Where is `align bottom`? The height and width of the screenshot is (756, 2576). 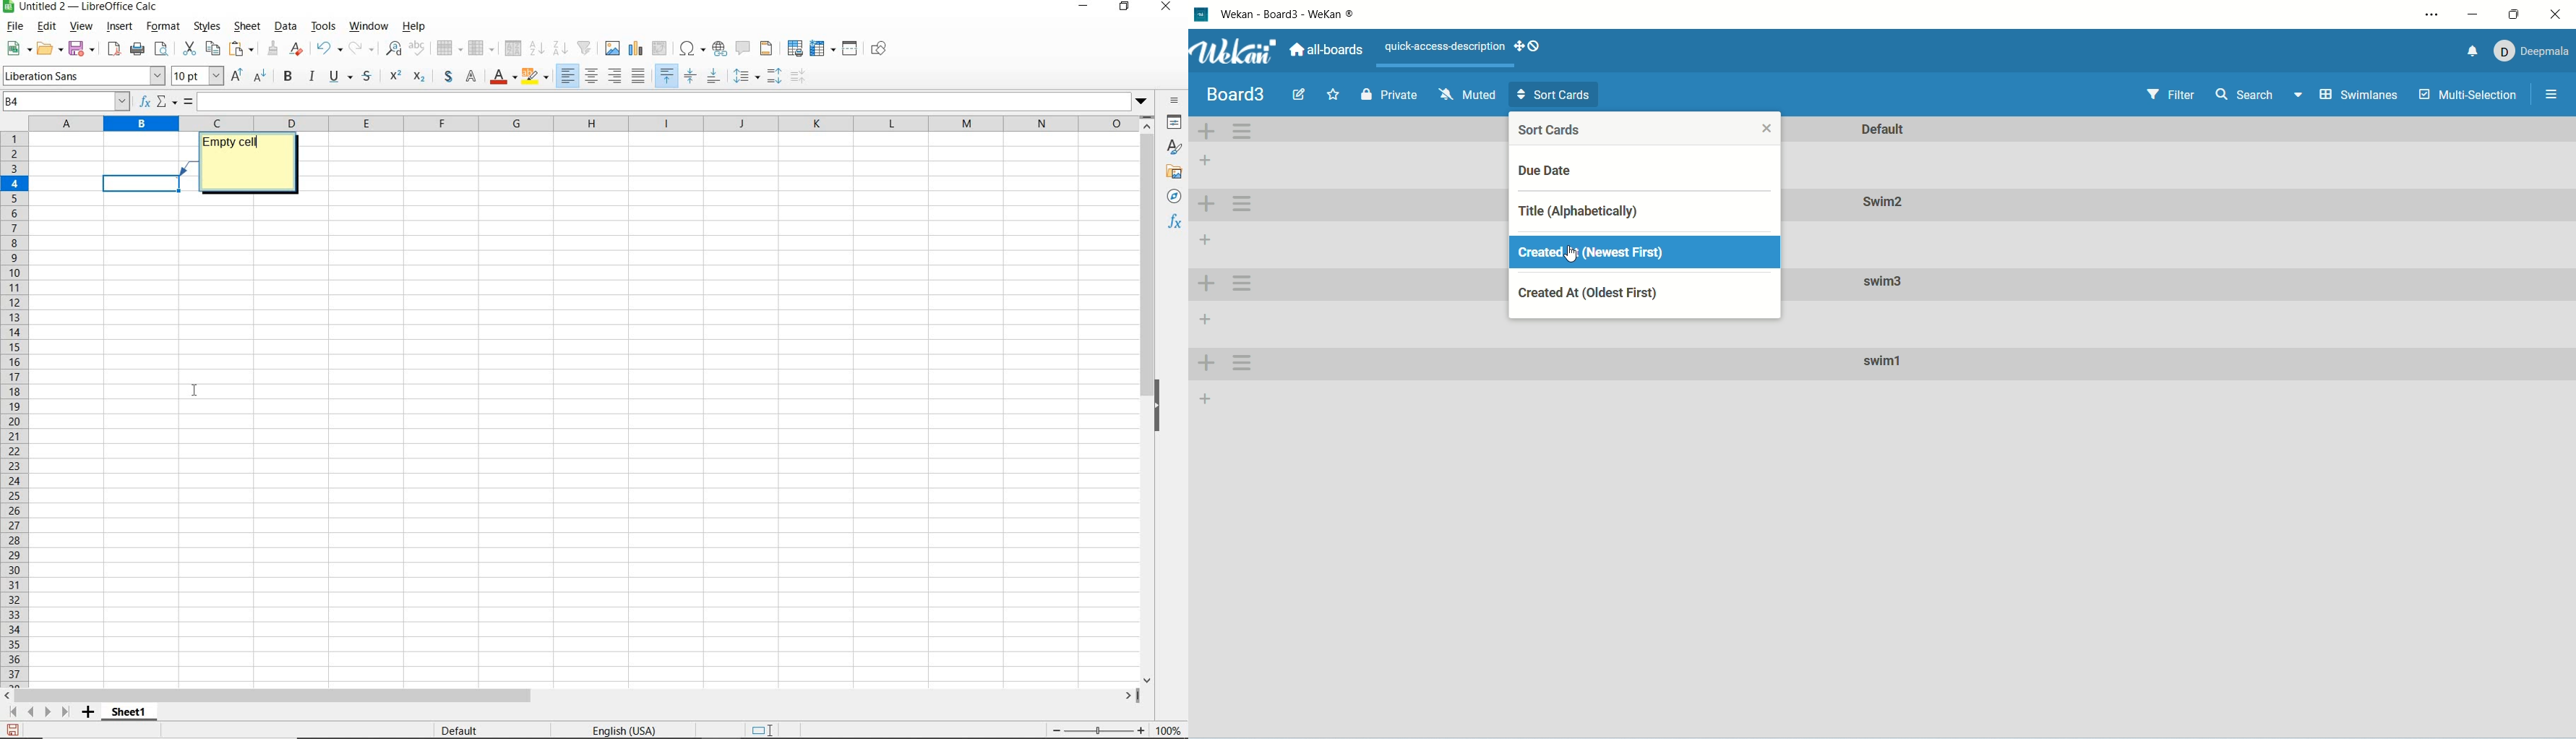
align bottom is located at coordinates (716, 76).